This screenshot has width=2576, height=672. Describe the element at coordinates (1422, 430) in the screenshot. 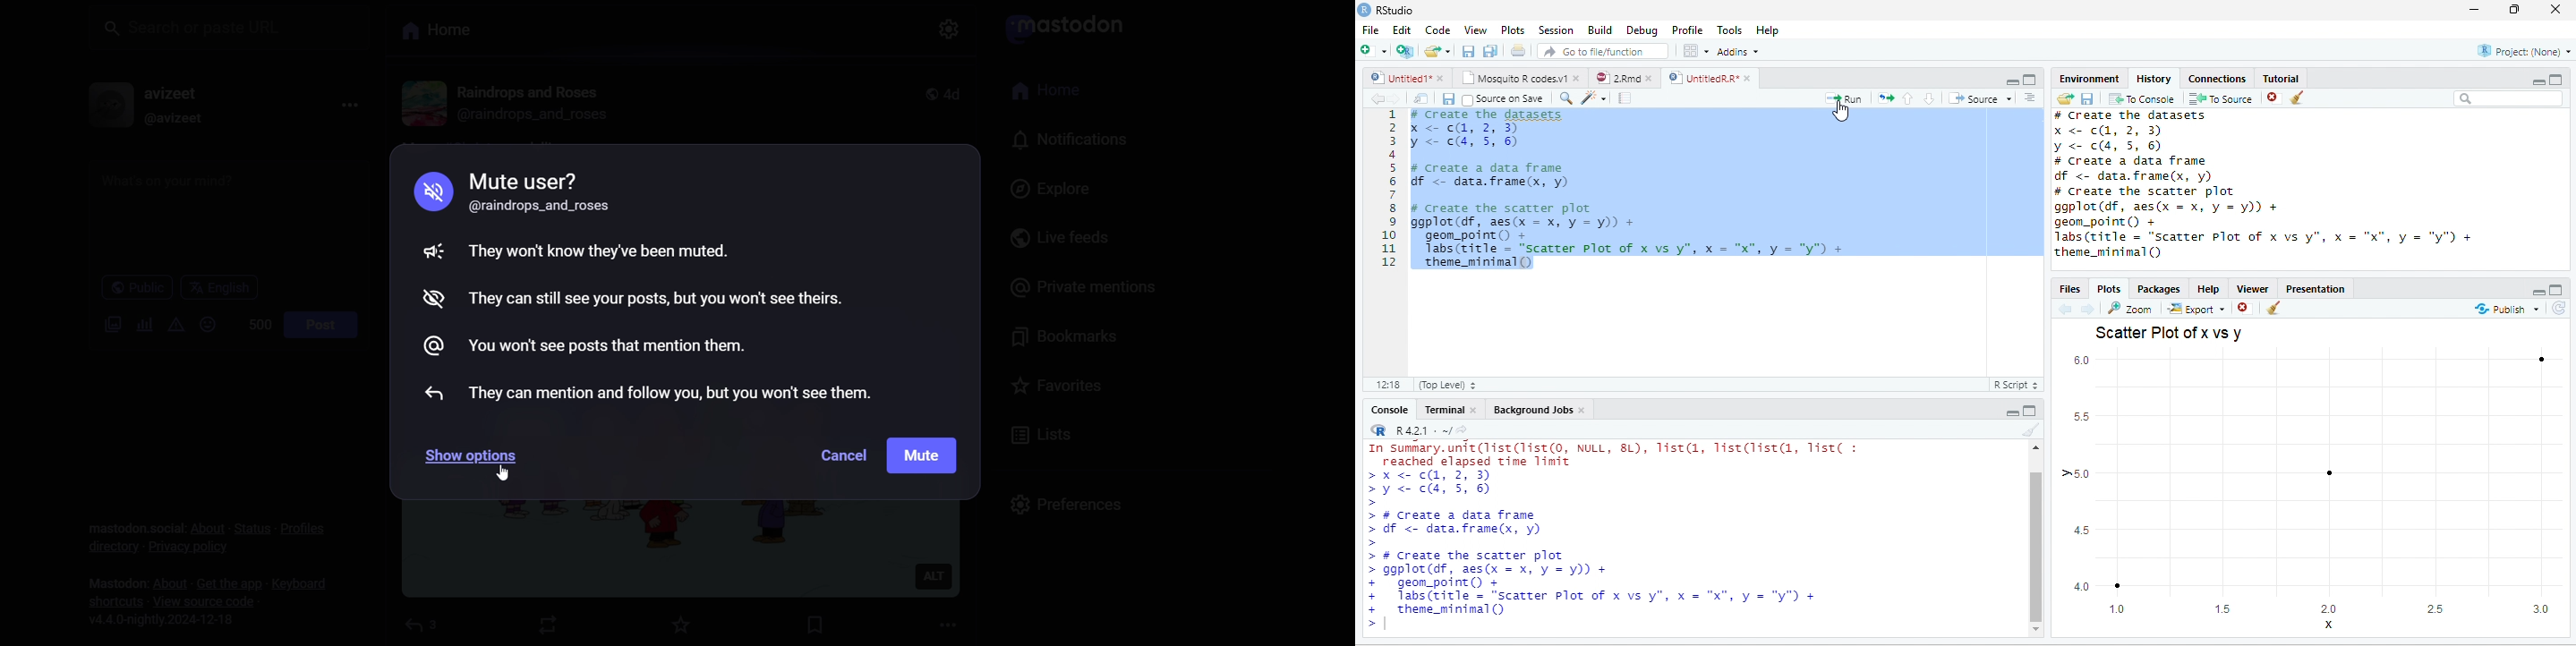

I see `R 4.2.1 . ~/` at that location.